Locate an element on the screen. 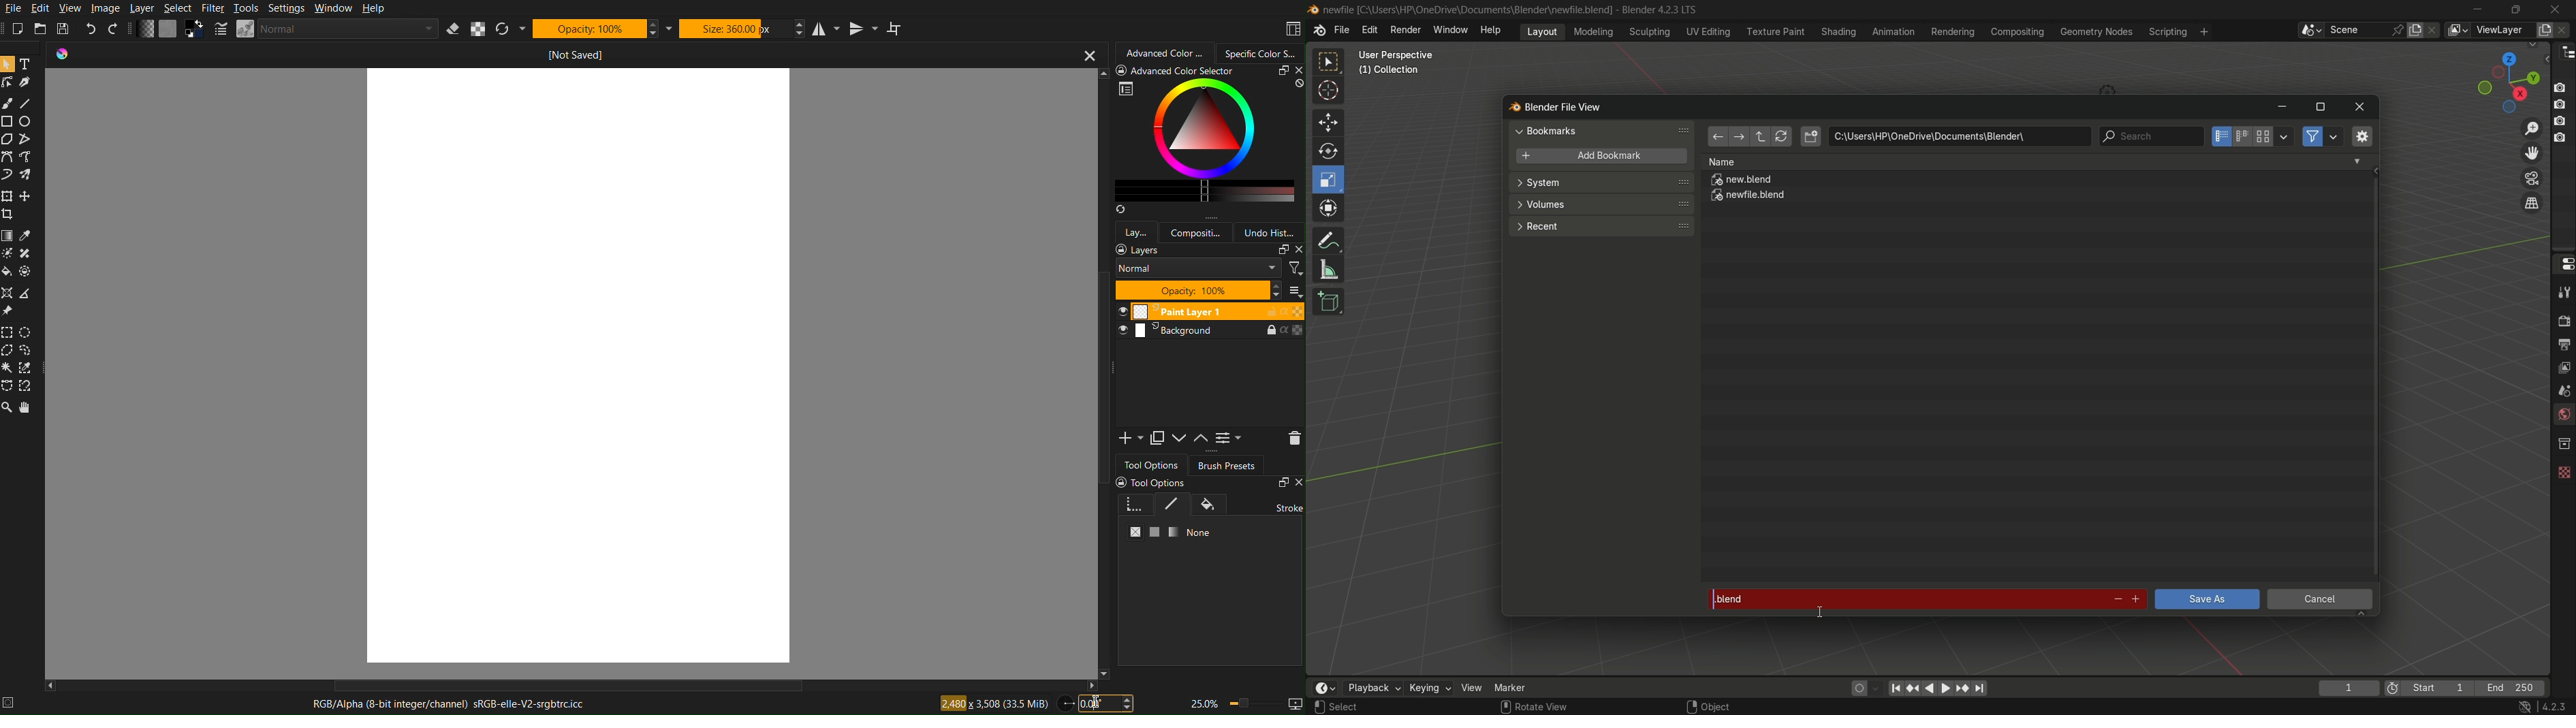 Image resolution: width=2576 pixels, height=728 pixels. new.blend file is located at coordinates (1743, 181).